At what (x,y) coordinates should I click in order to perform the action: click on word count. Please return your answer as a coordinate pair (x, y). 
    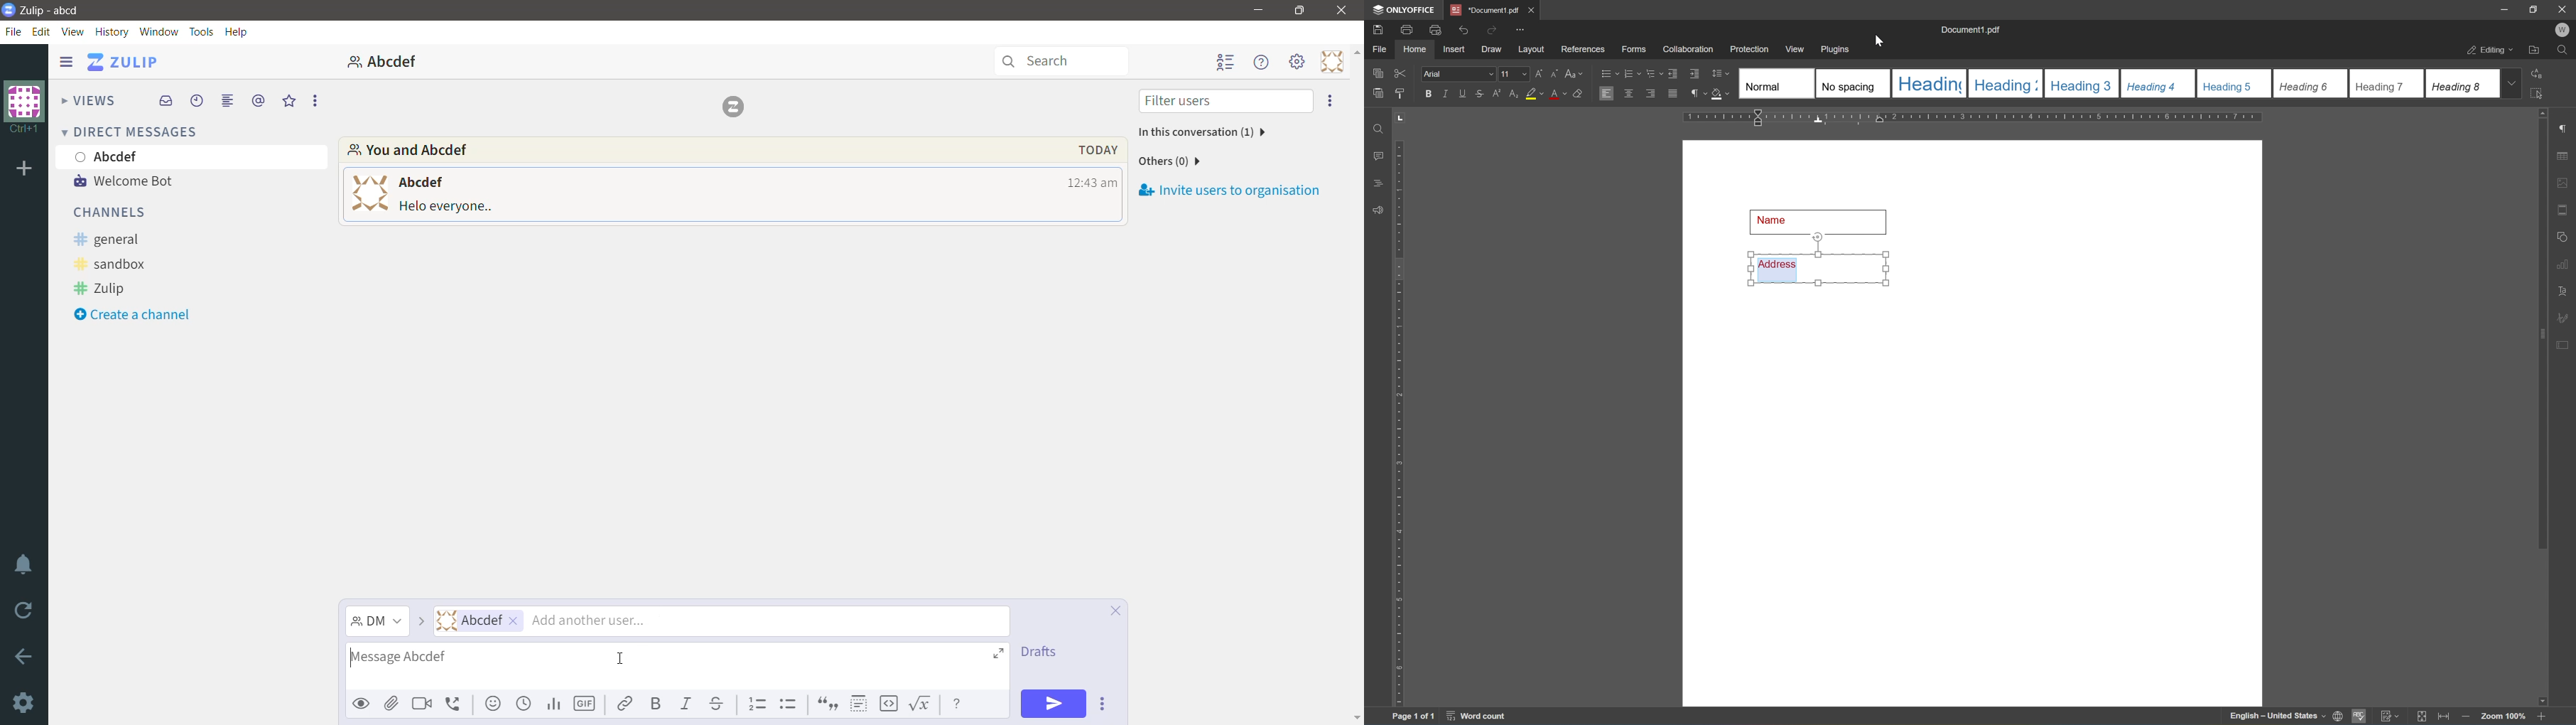
    Looking at the image, I should click on (1474, 717).